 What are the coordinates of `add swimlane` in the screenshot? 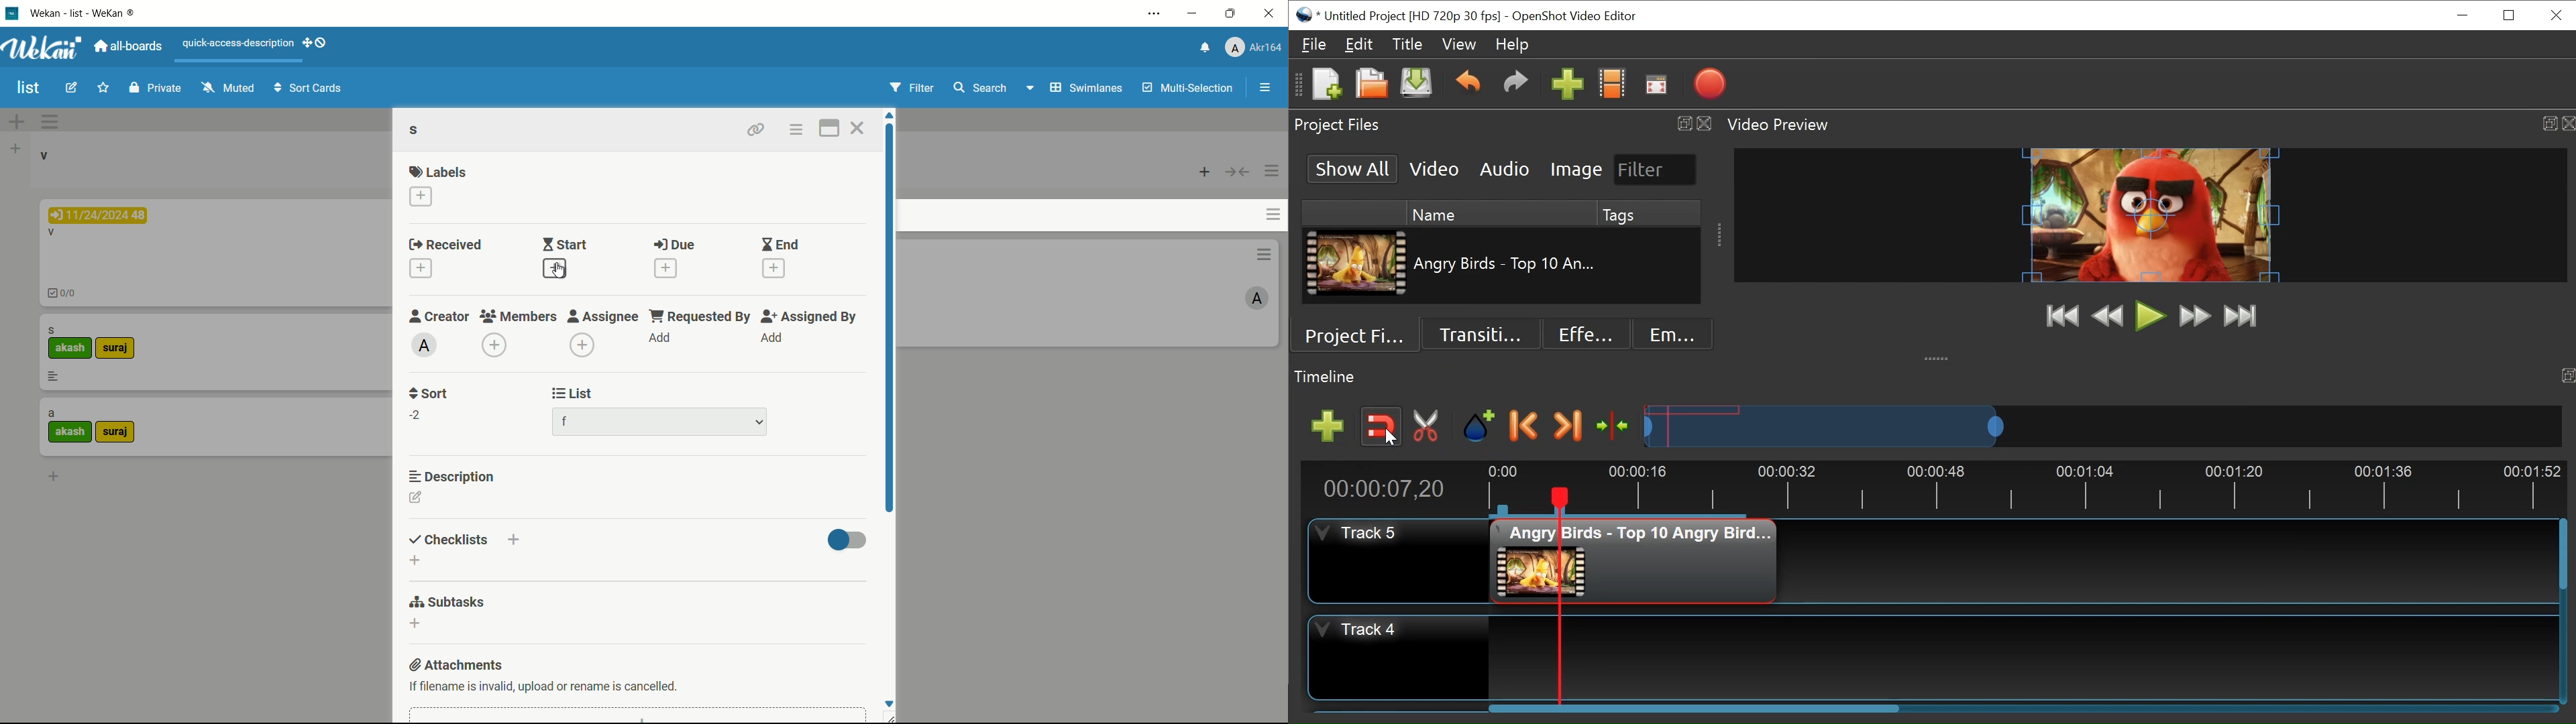 It's located at (17, 123).